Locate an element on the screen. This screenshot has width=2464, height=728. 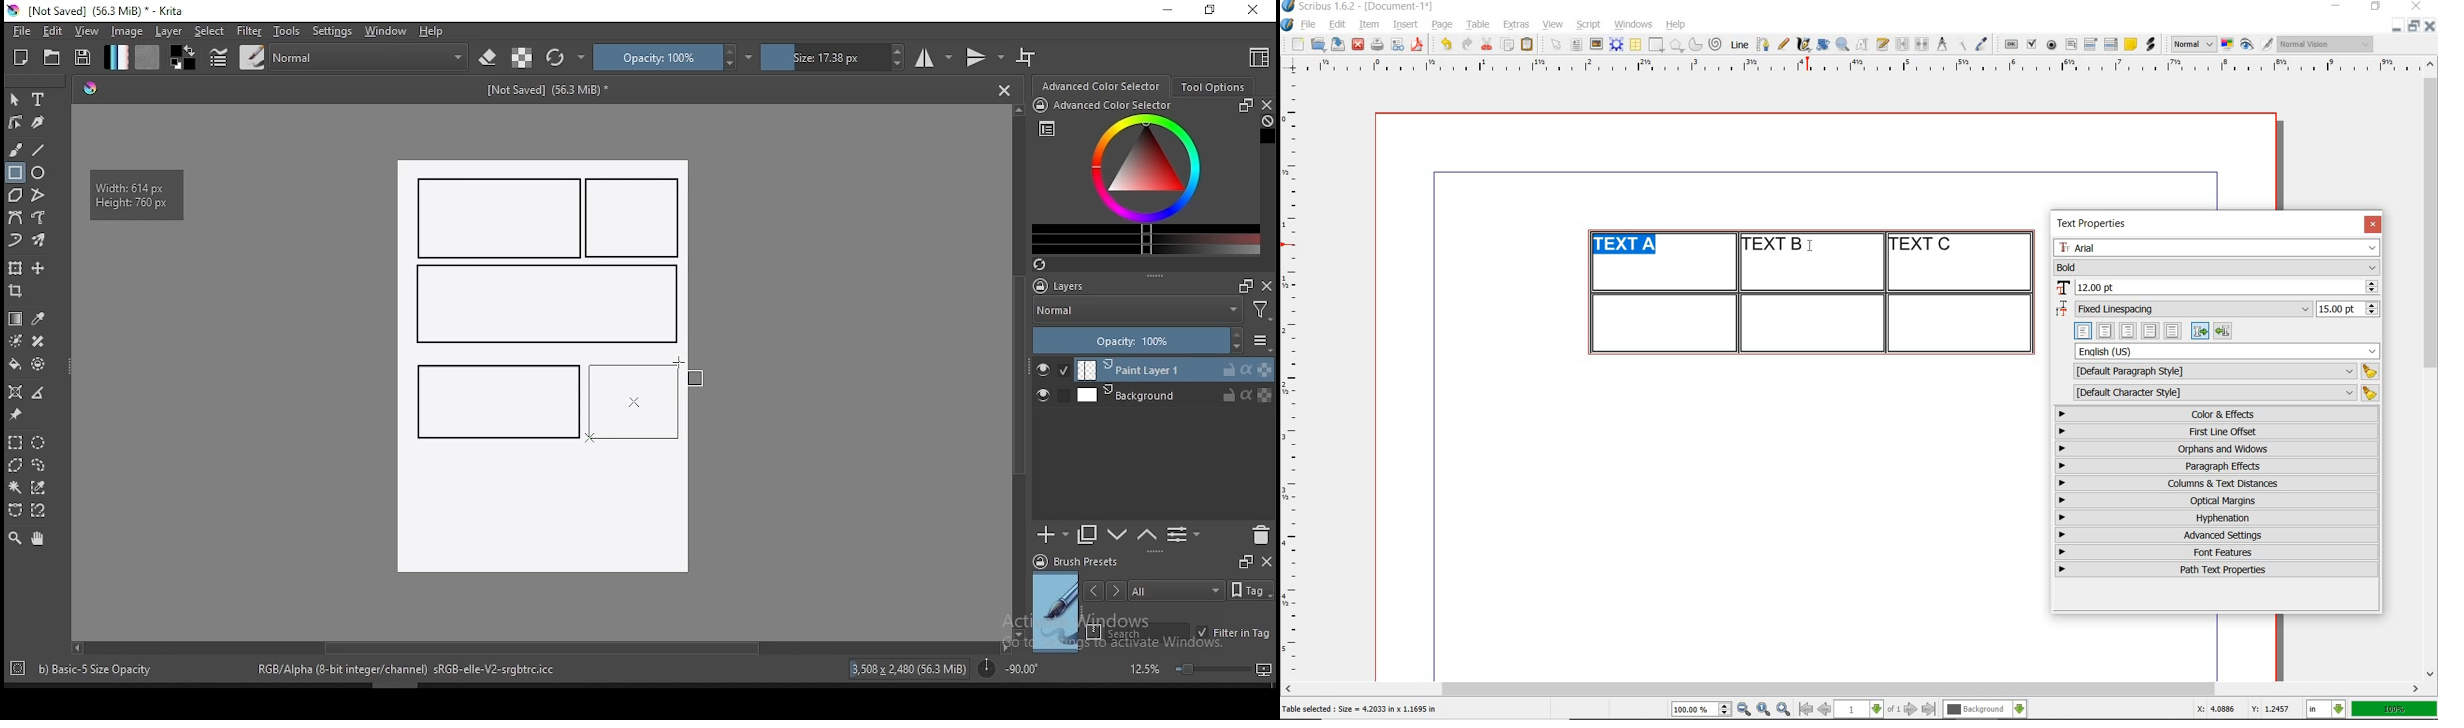
size is located at coordinates (833, 57).